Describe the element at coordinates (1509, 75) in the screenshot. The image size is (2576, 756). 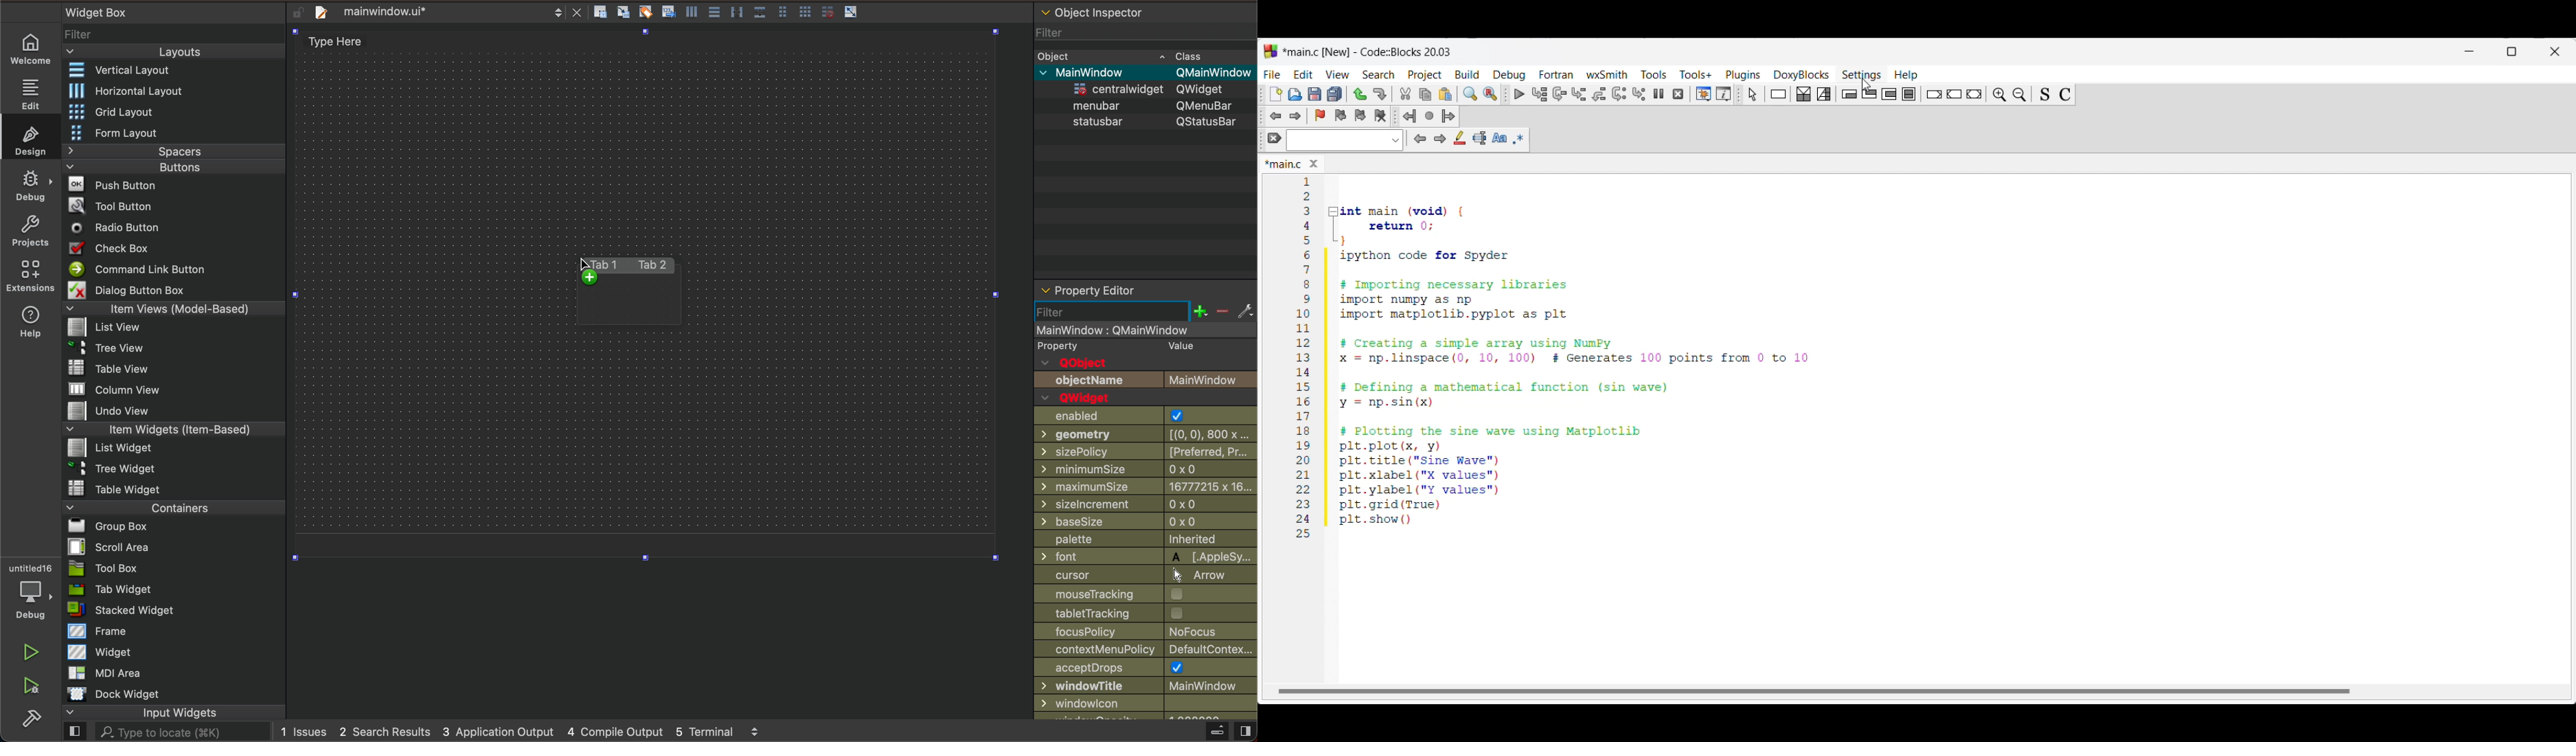
I see `Debug menu` at that location.